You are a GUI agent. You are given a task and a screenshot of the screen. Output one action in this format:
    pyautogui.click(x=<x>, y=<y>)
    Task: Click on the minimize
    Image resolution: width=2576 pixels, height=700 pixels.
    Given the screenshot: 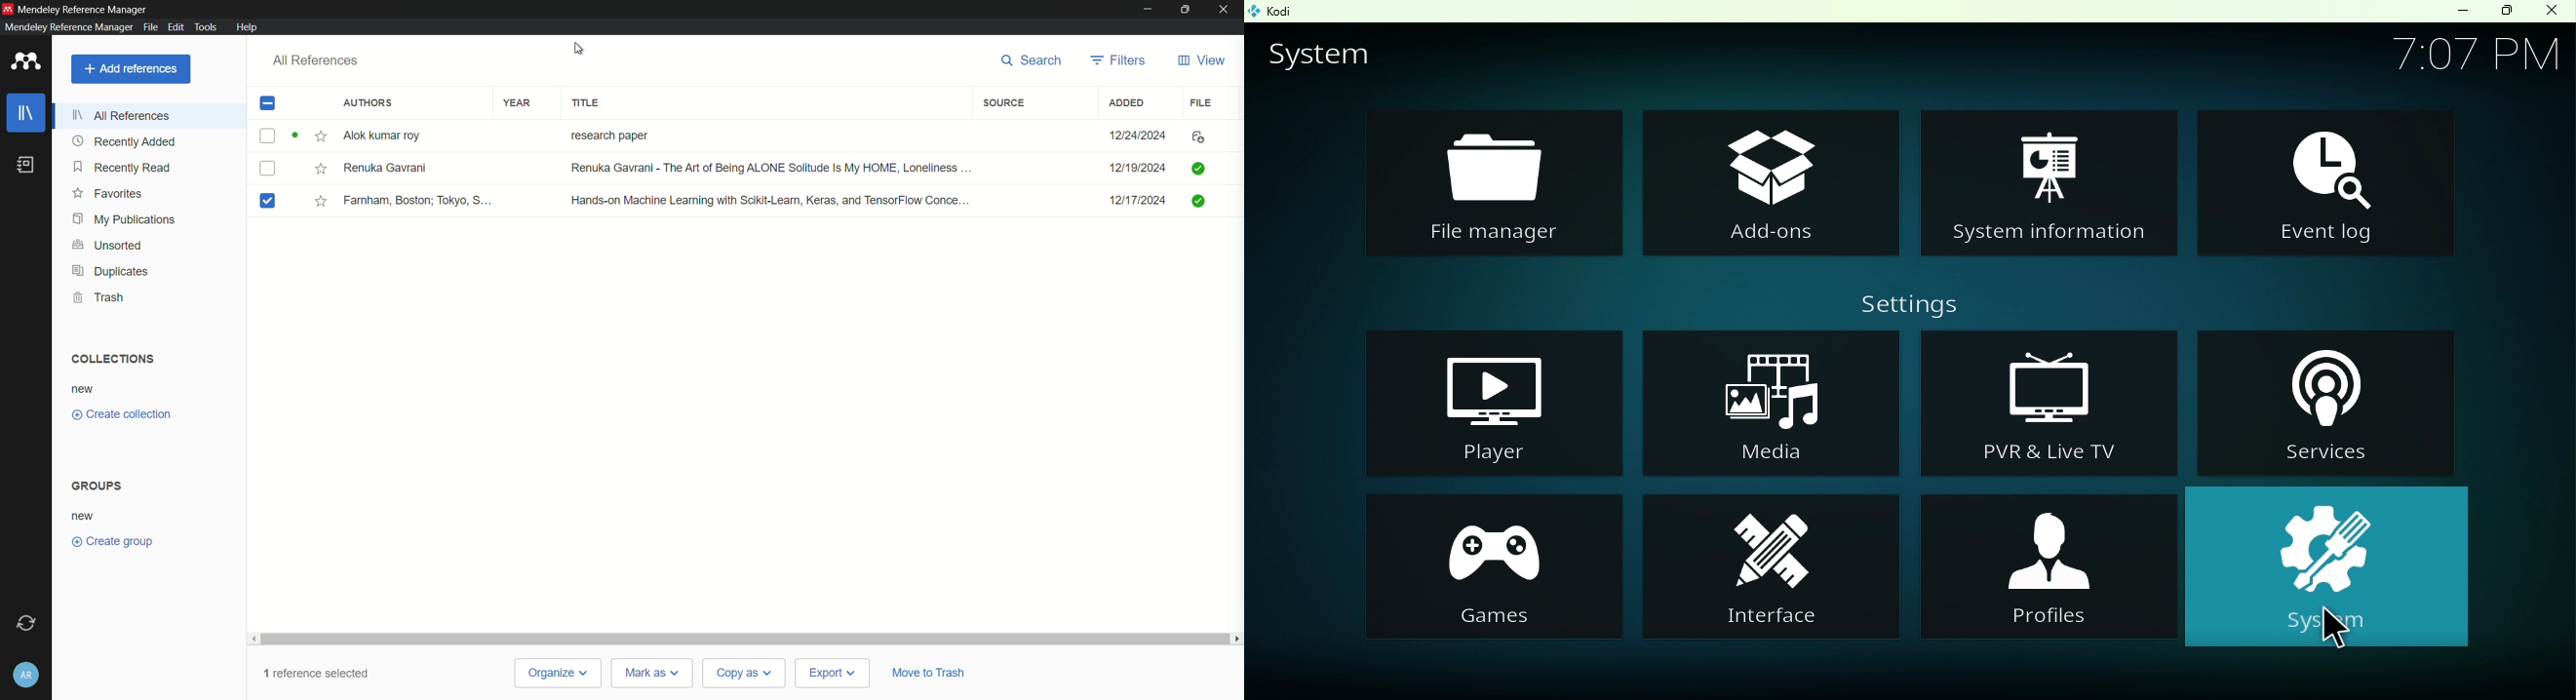 What is the action you would take?
    pyautogui.click(x=1147, y=8)
    